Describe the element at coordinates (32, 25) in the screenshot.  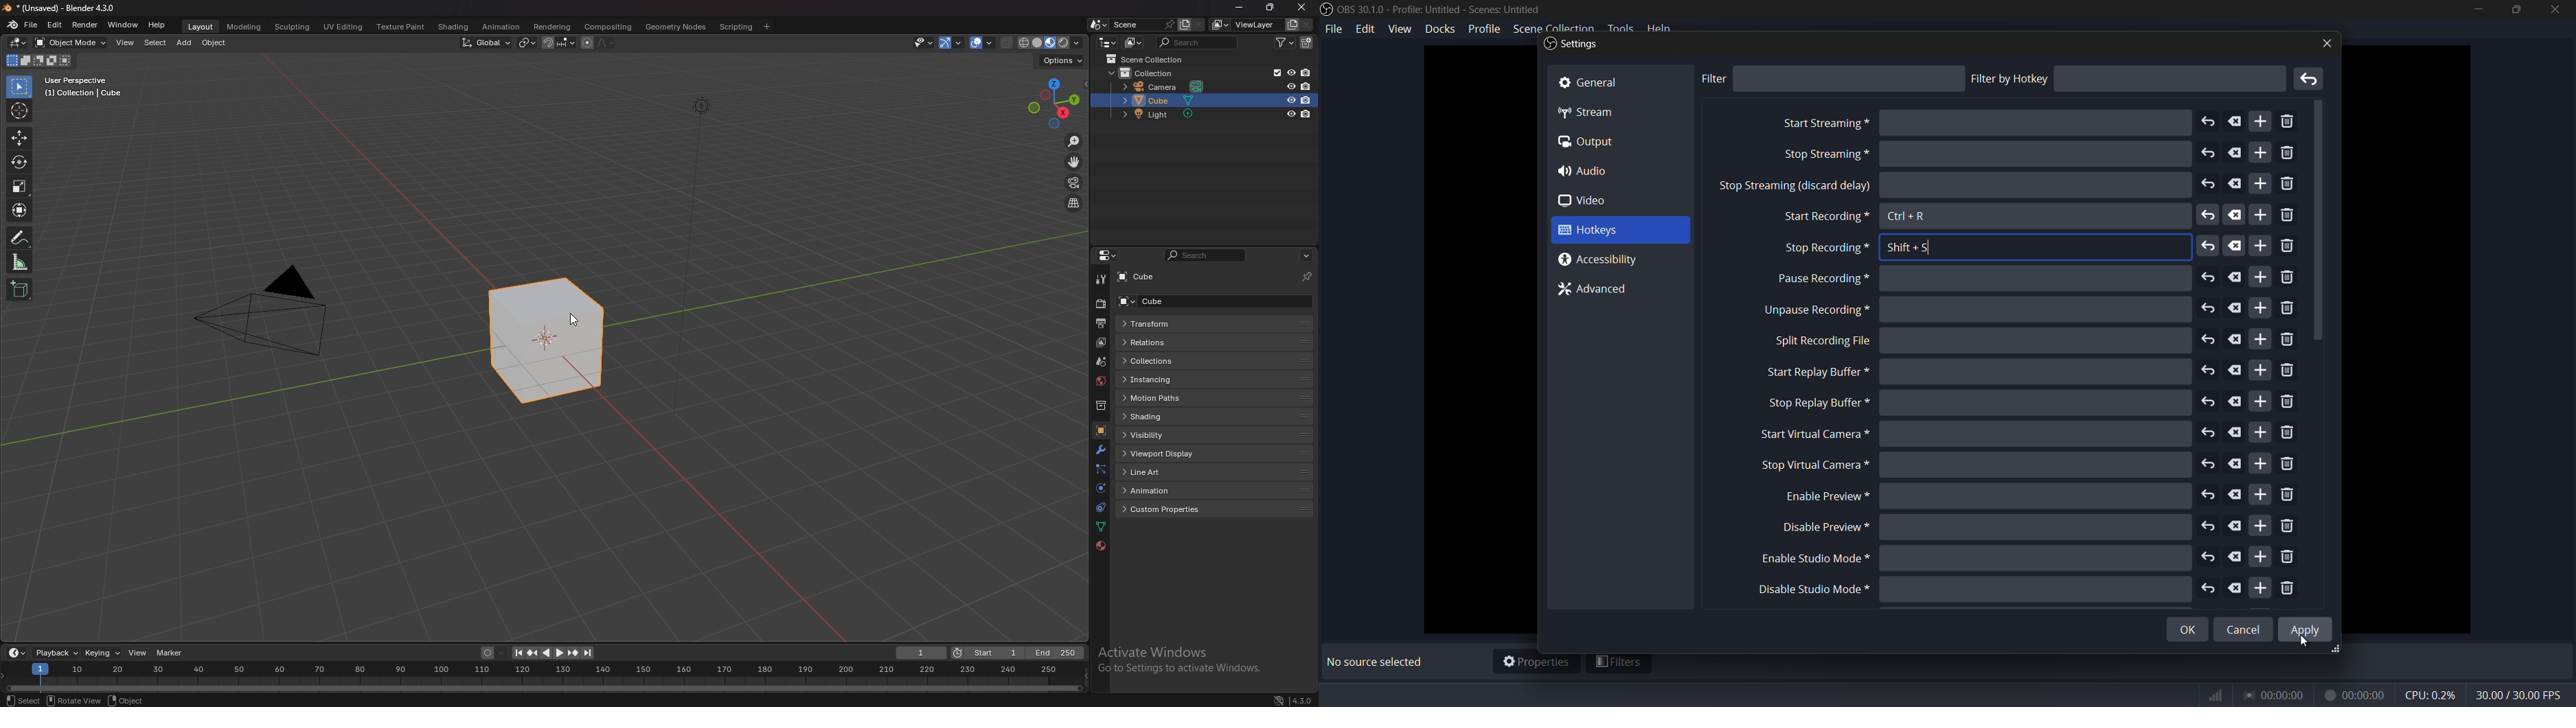
I see `file` at that location.